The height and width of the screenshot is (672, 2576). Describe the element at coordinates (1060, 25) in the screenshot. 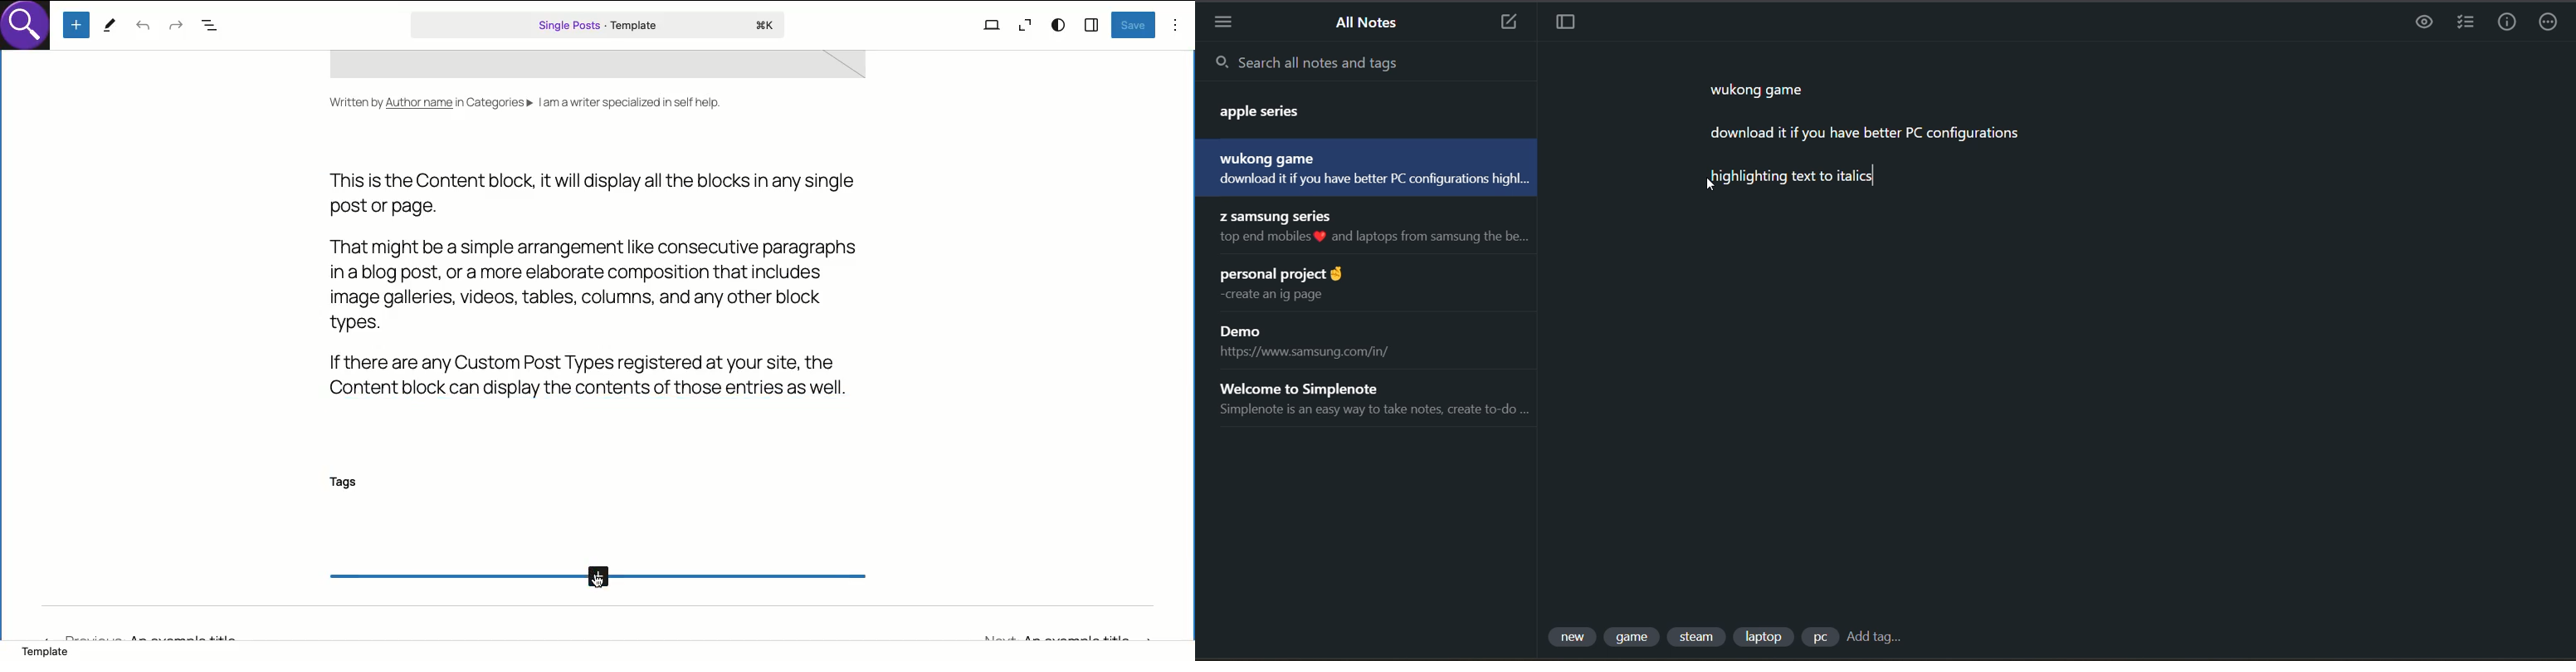

I see `Style` at that location.